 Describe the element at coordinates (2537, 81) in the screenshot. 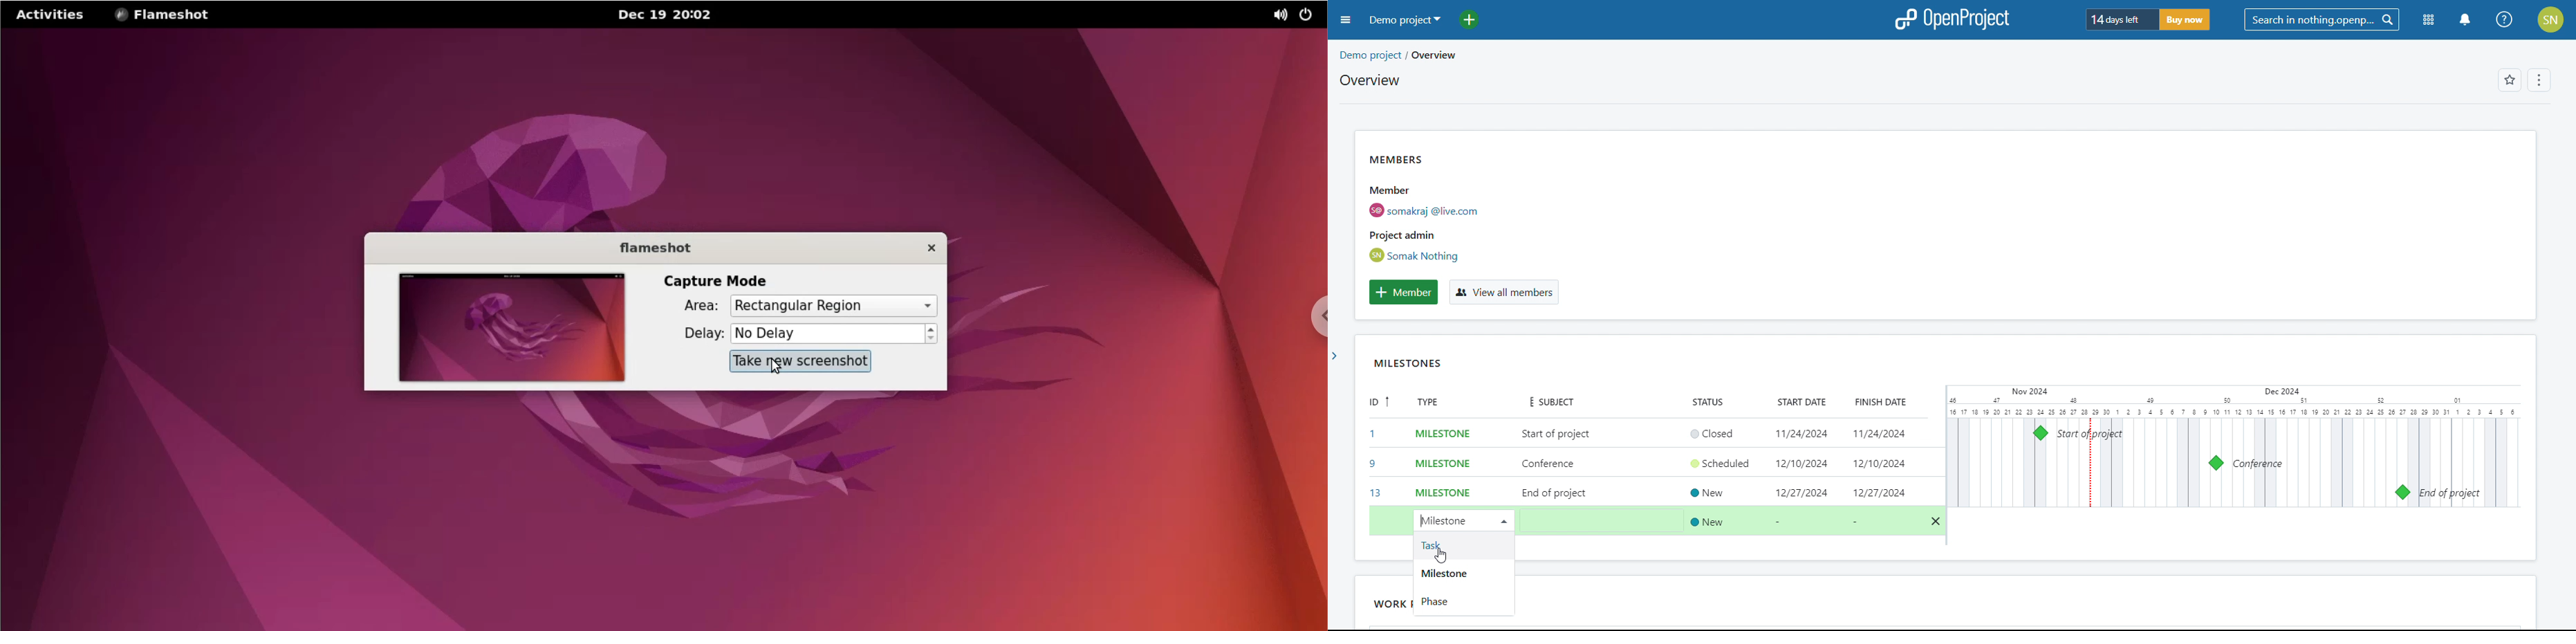

I see `options` at that location.